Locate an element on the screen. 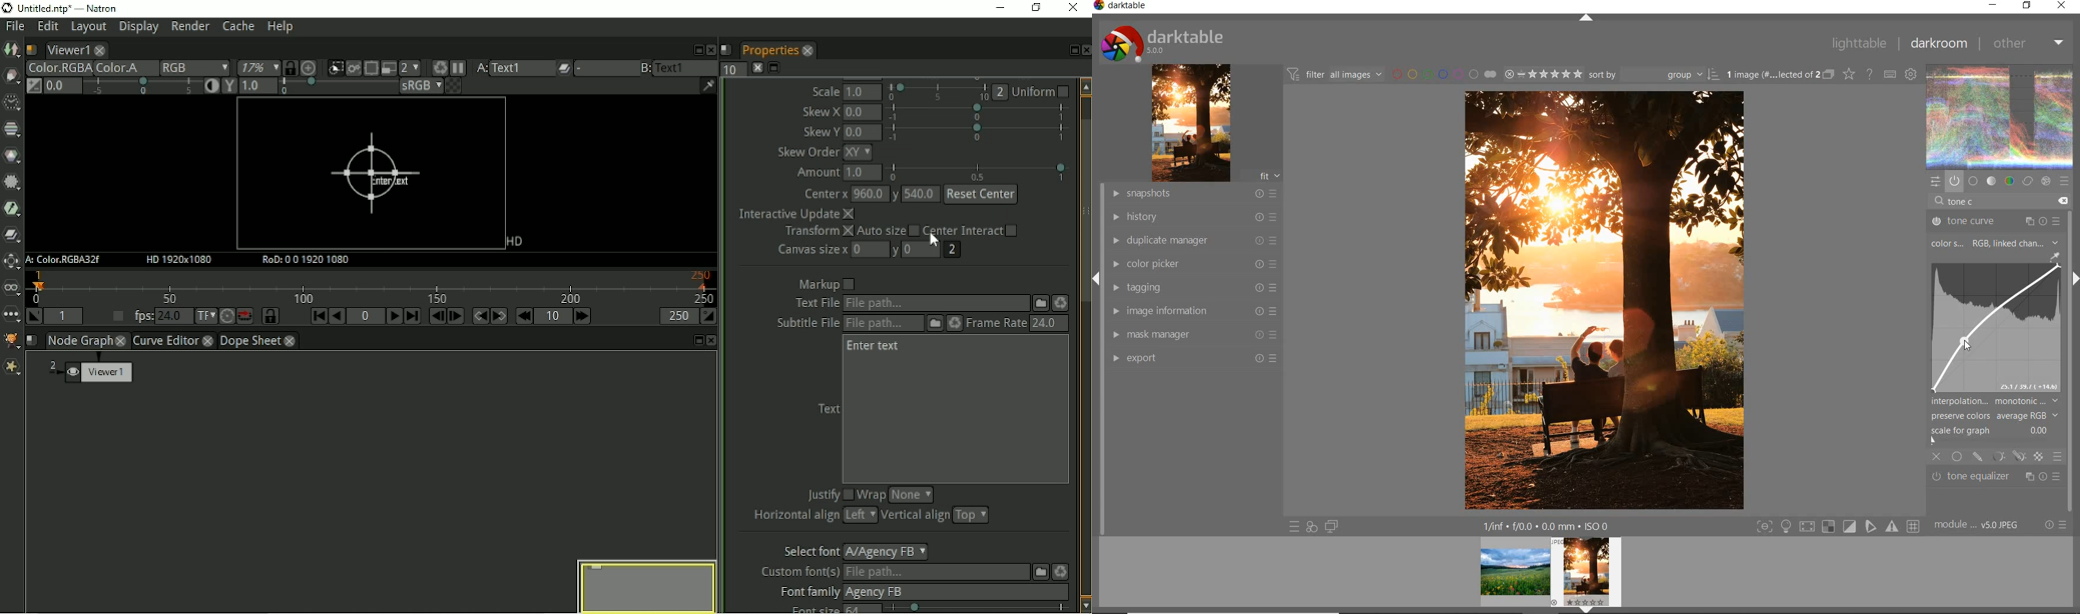 The width and height of the screenshot is (2100, 616). correct is located at coordinates (2027, 181).